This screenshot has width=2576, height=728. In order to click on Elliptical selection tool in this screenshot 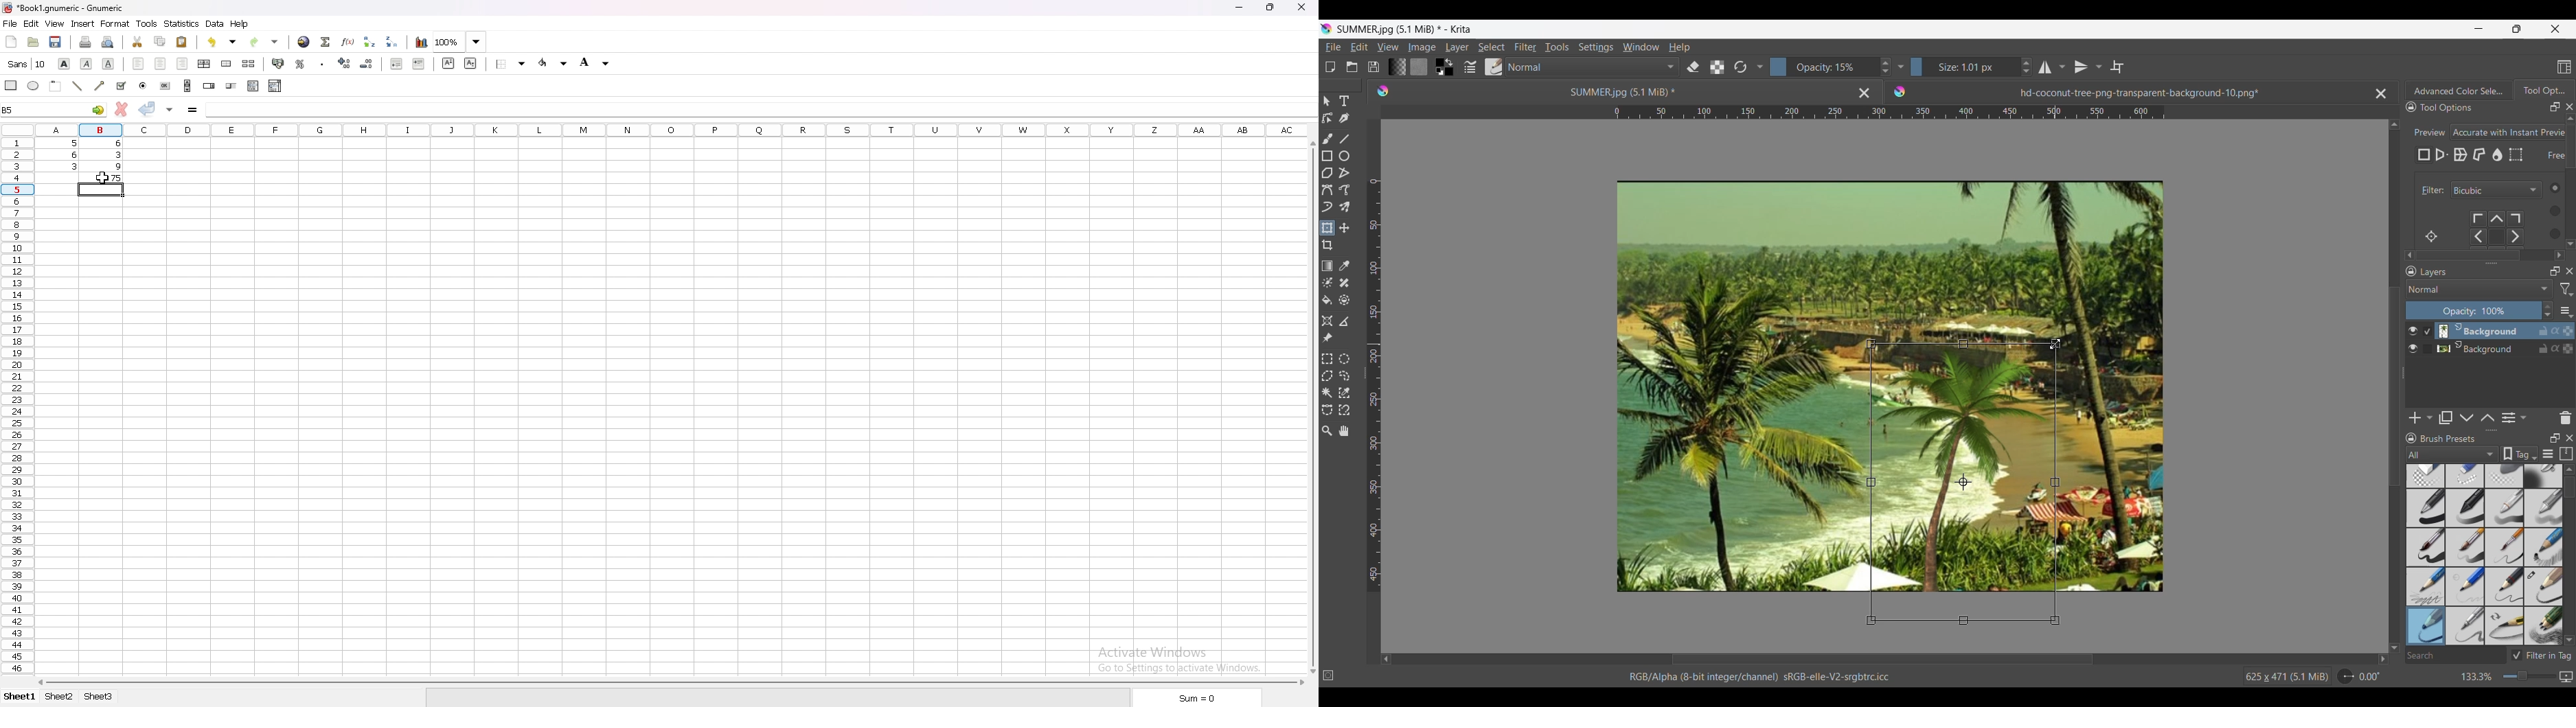, I will do `click(1344, 359)`.